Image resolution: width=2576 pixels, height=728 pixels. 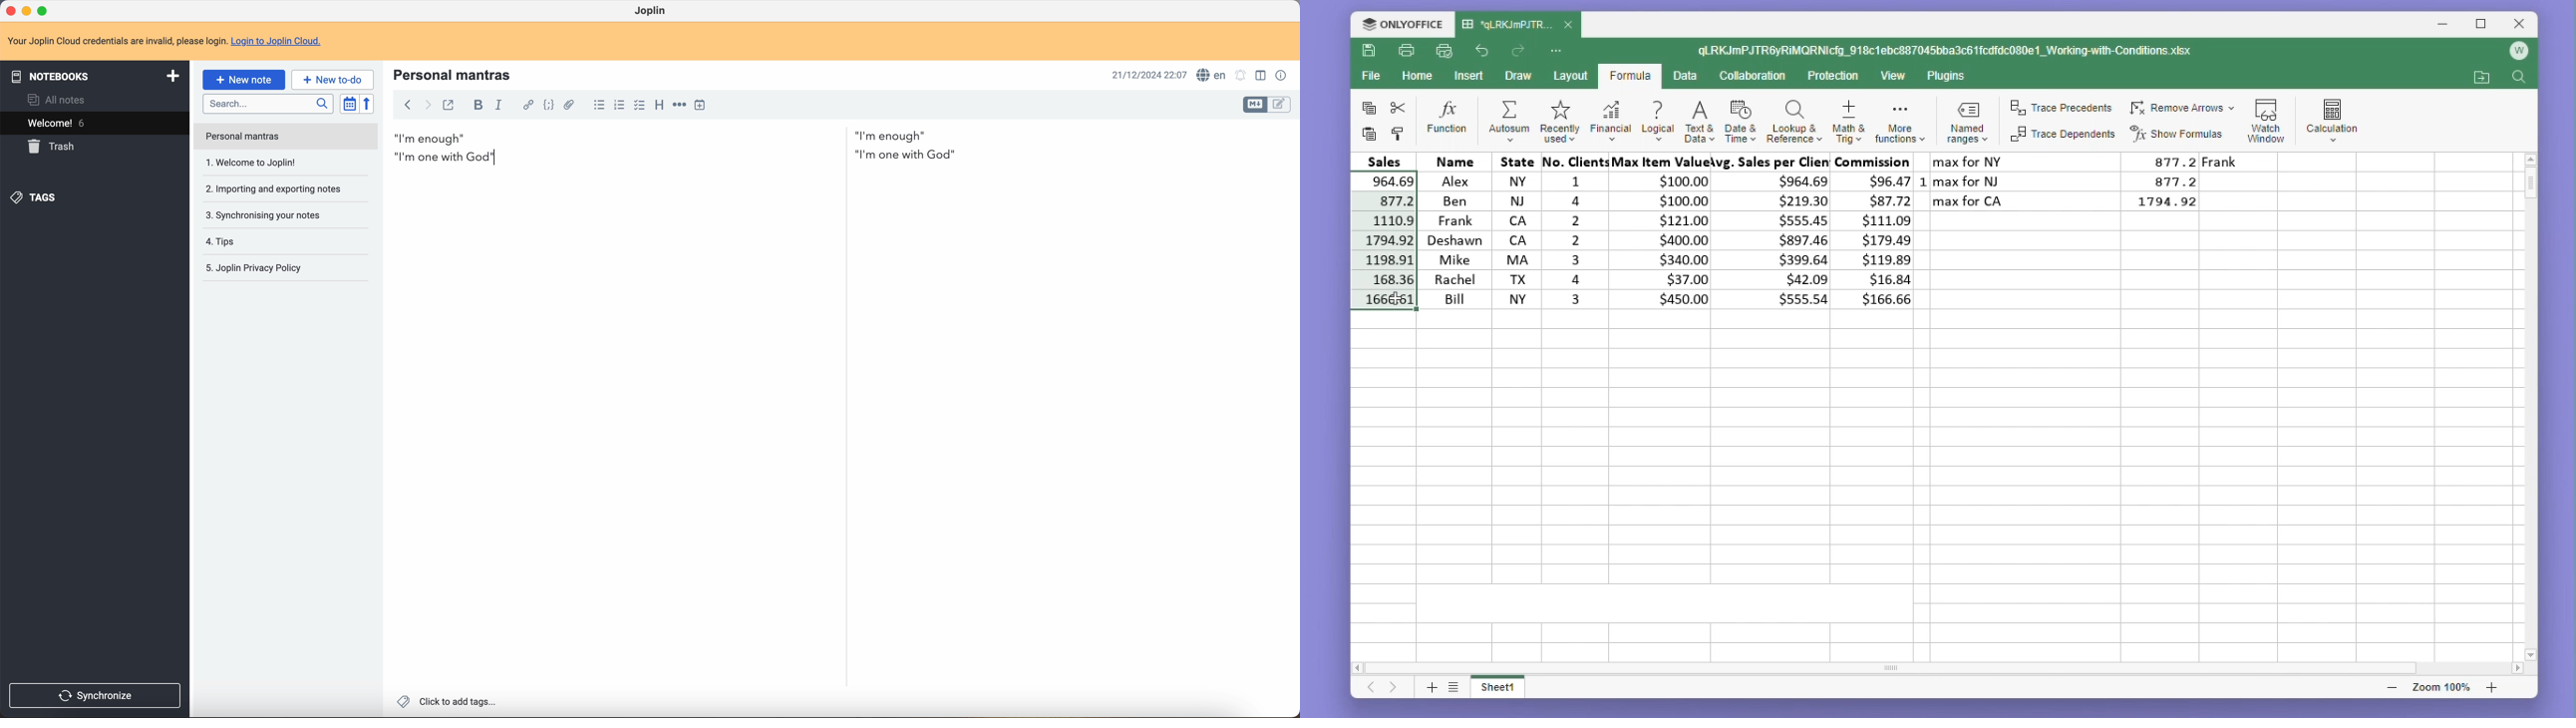 What do you see at coordinates (54, 100) in the screenshot?
I see `all notes` at bounding box center [54, 100].